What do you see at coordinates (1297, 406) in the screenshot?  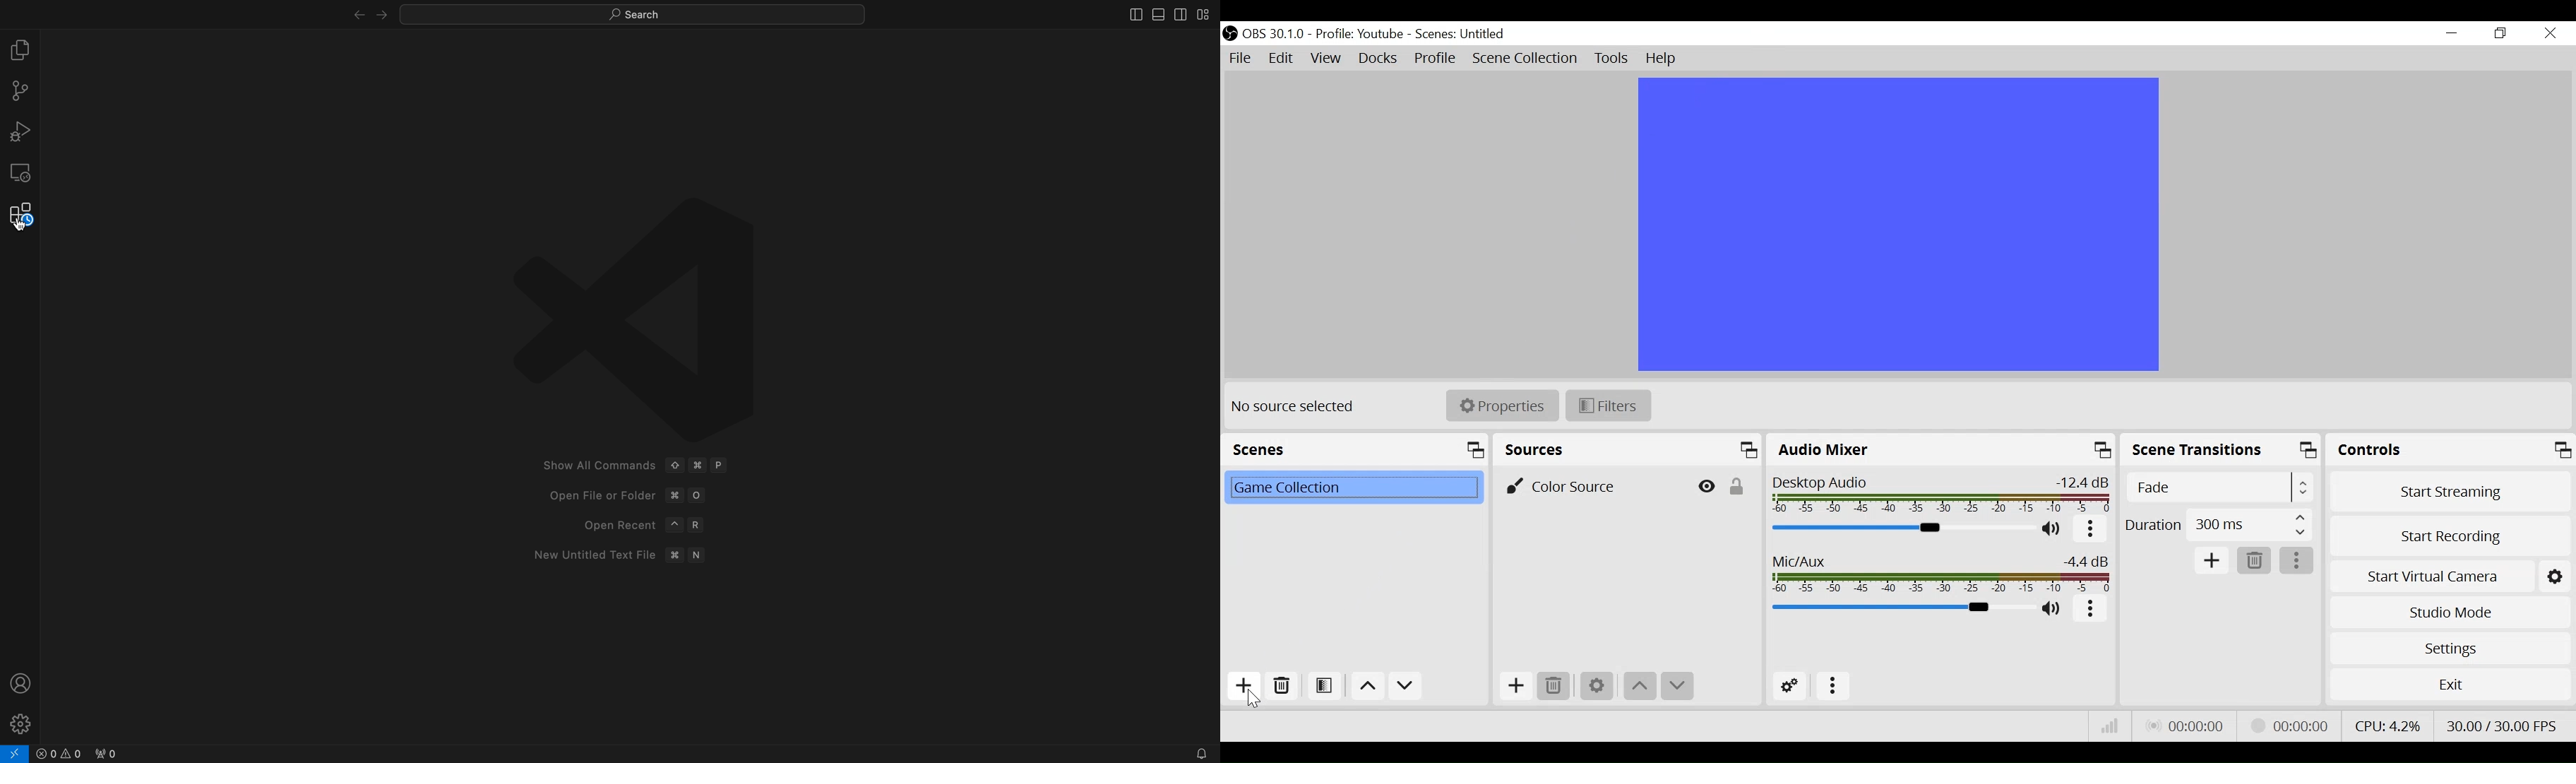 I see `No source selected` at bounding box center [1297, 406].